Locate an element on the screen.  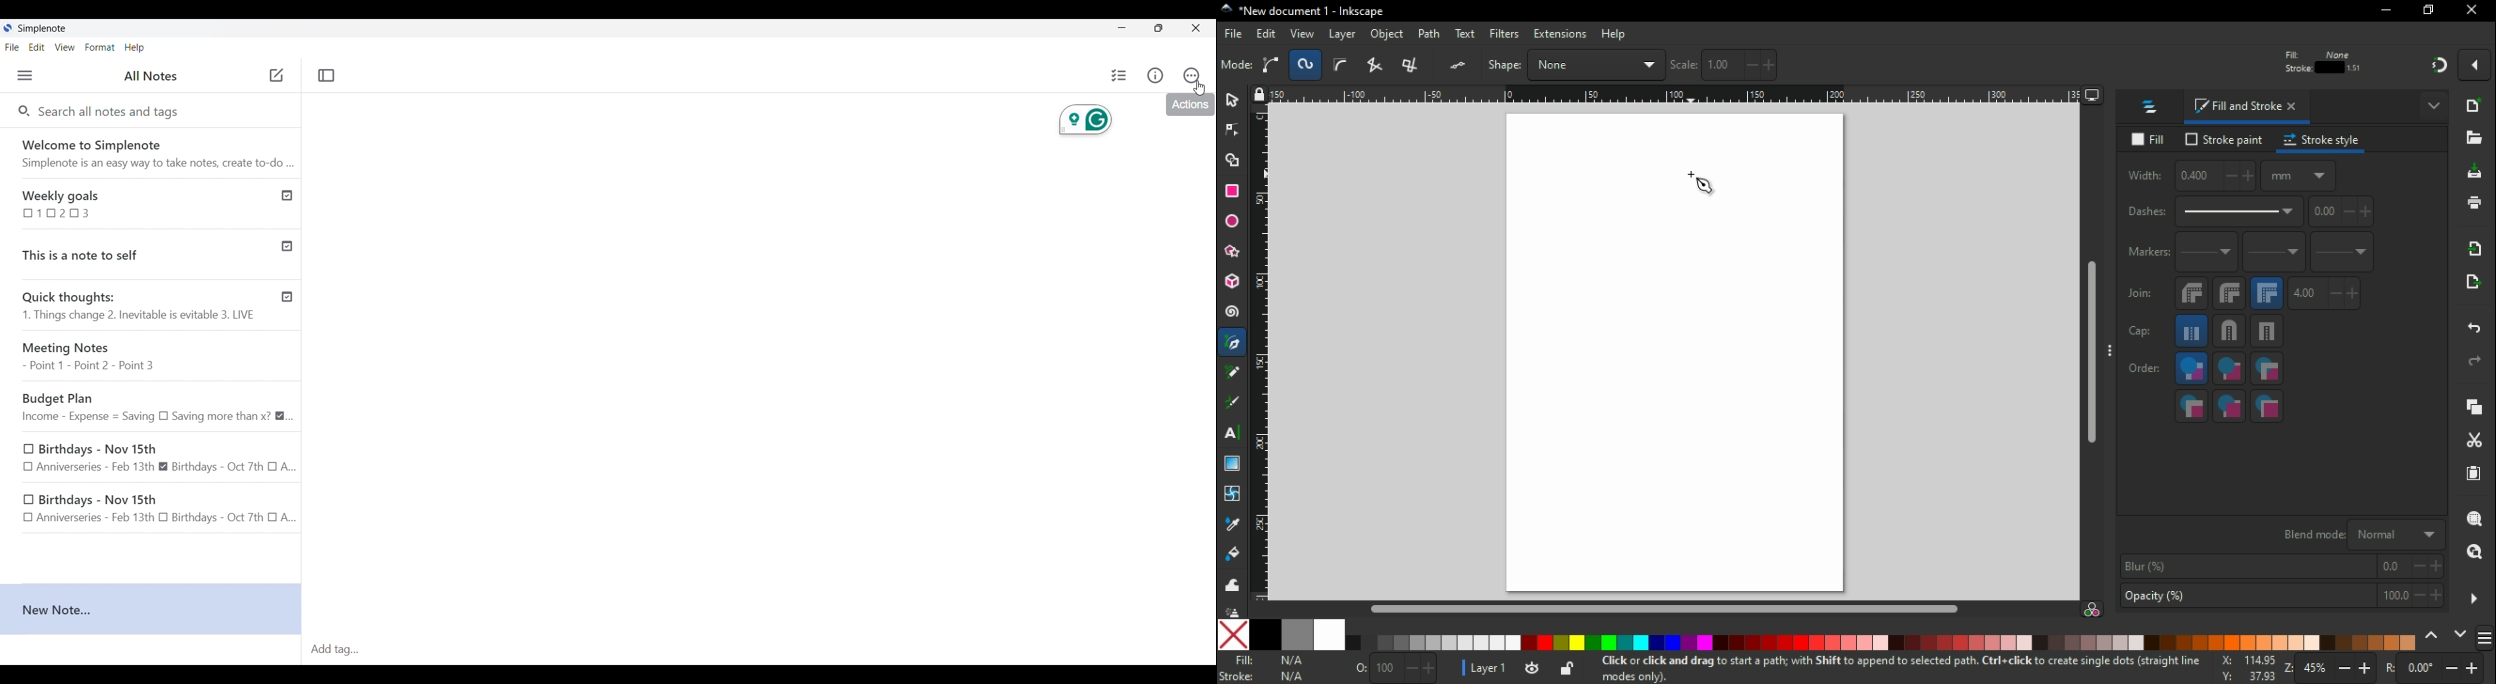
shape is located at coordinates (1573, 64).